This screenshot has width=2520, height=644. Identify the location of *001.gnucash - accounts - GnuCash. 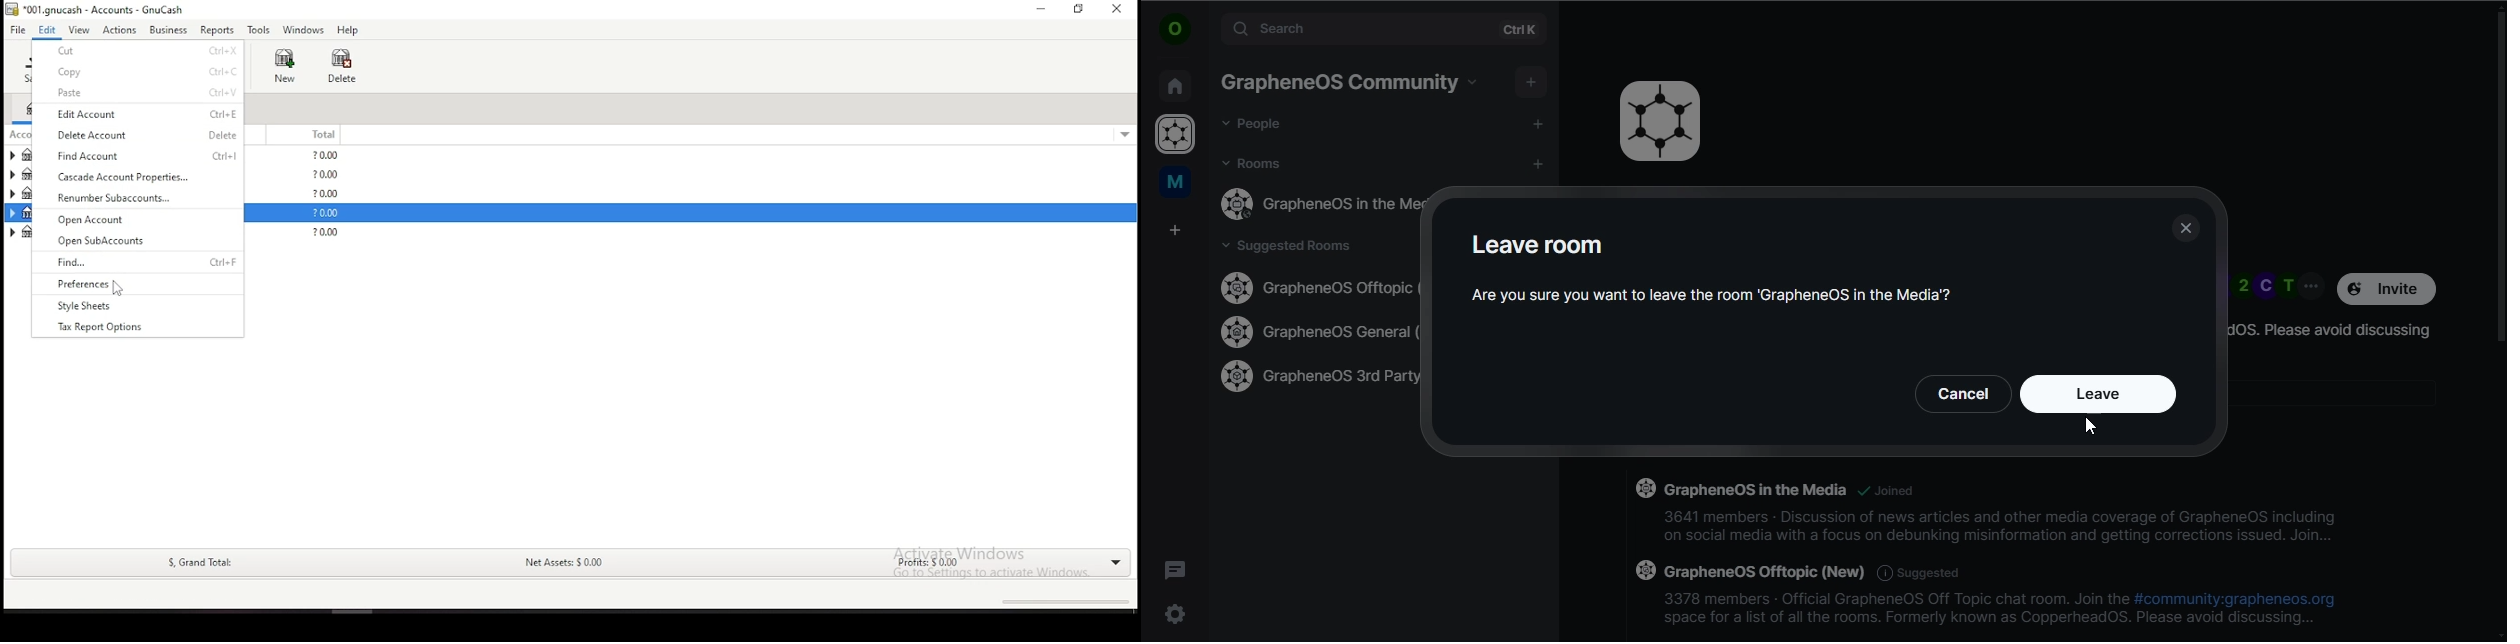
(95, 10).